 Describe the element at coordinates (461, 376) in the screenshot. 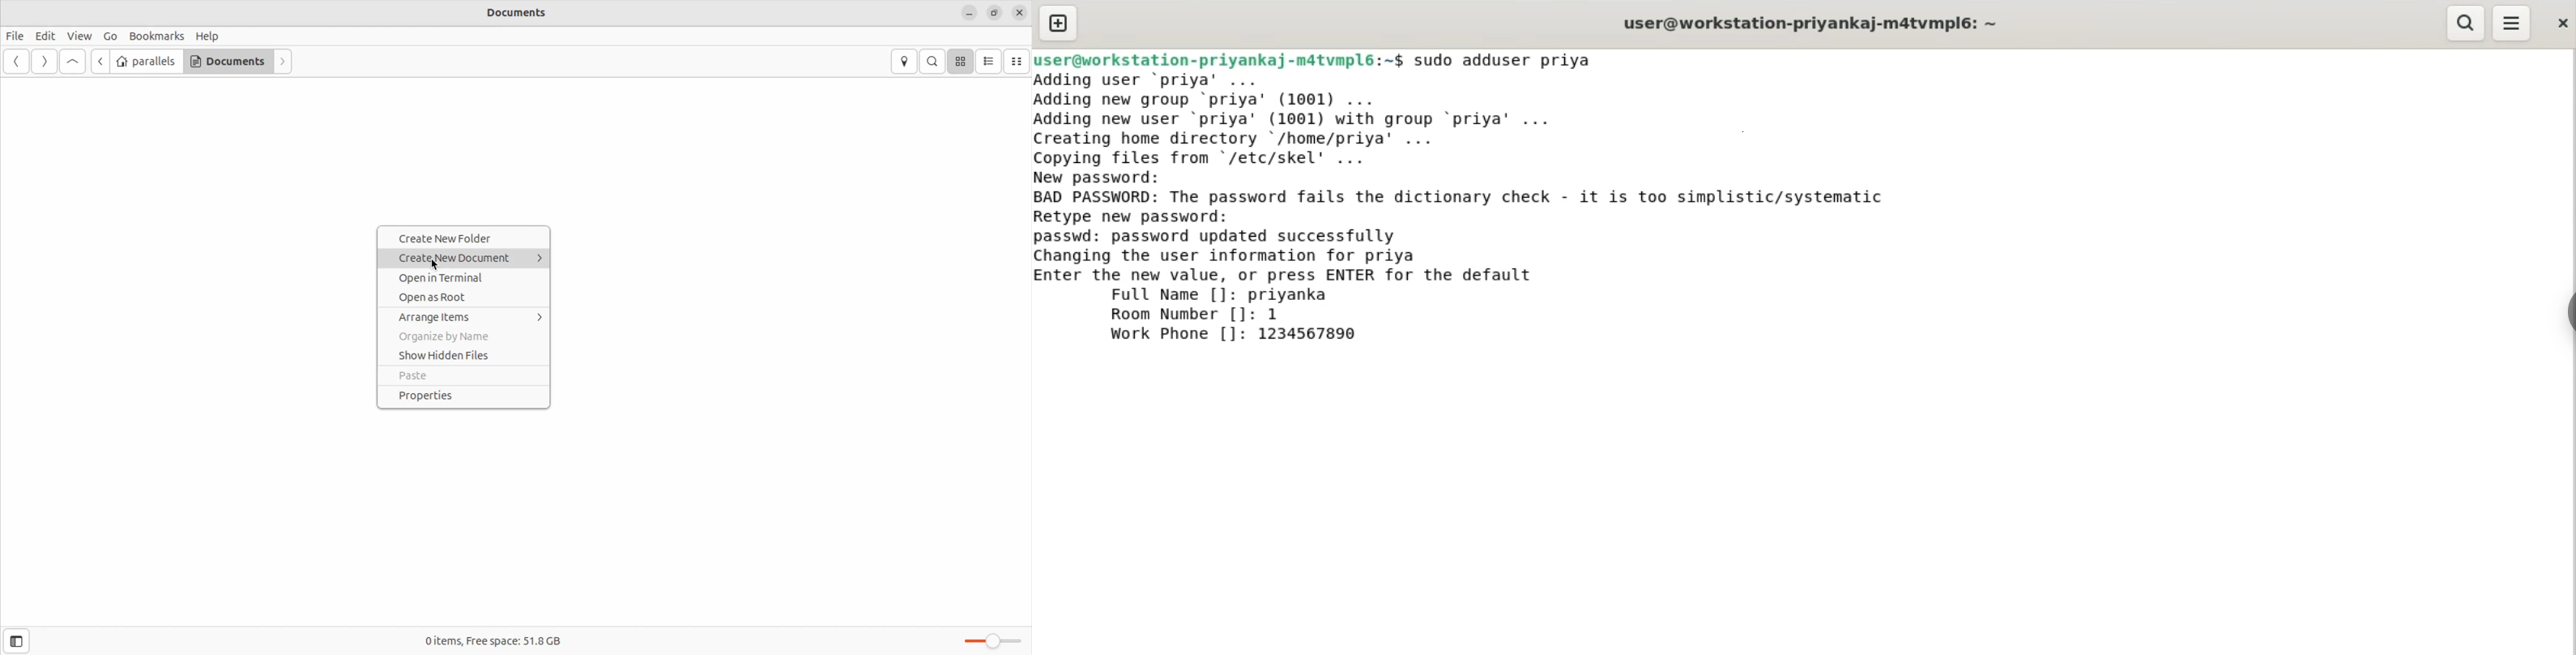

I see `Paste` at that location.